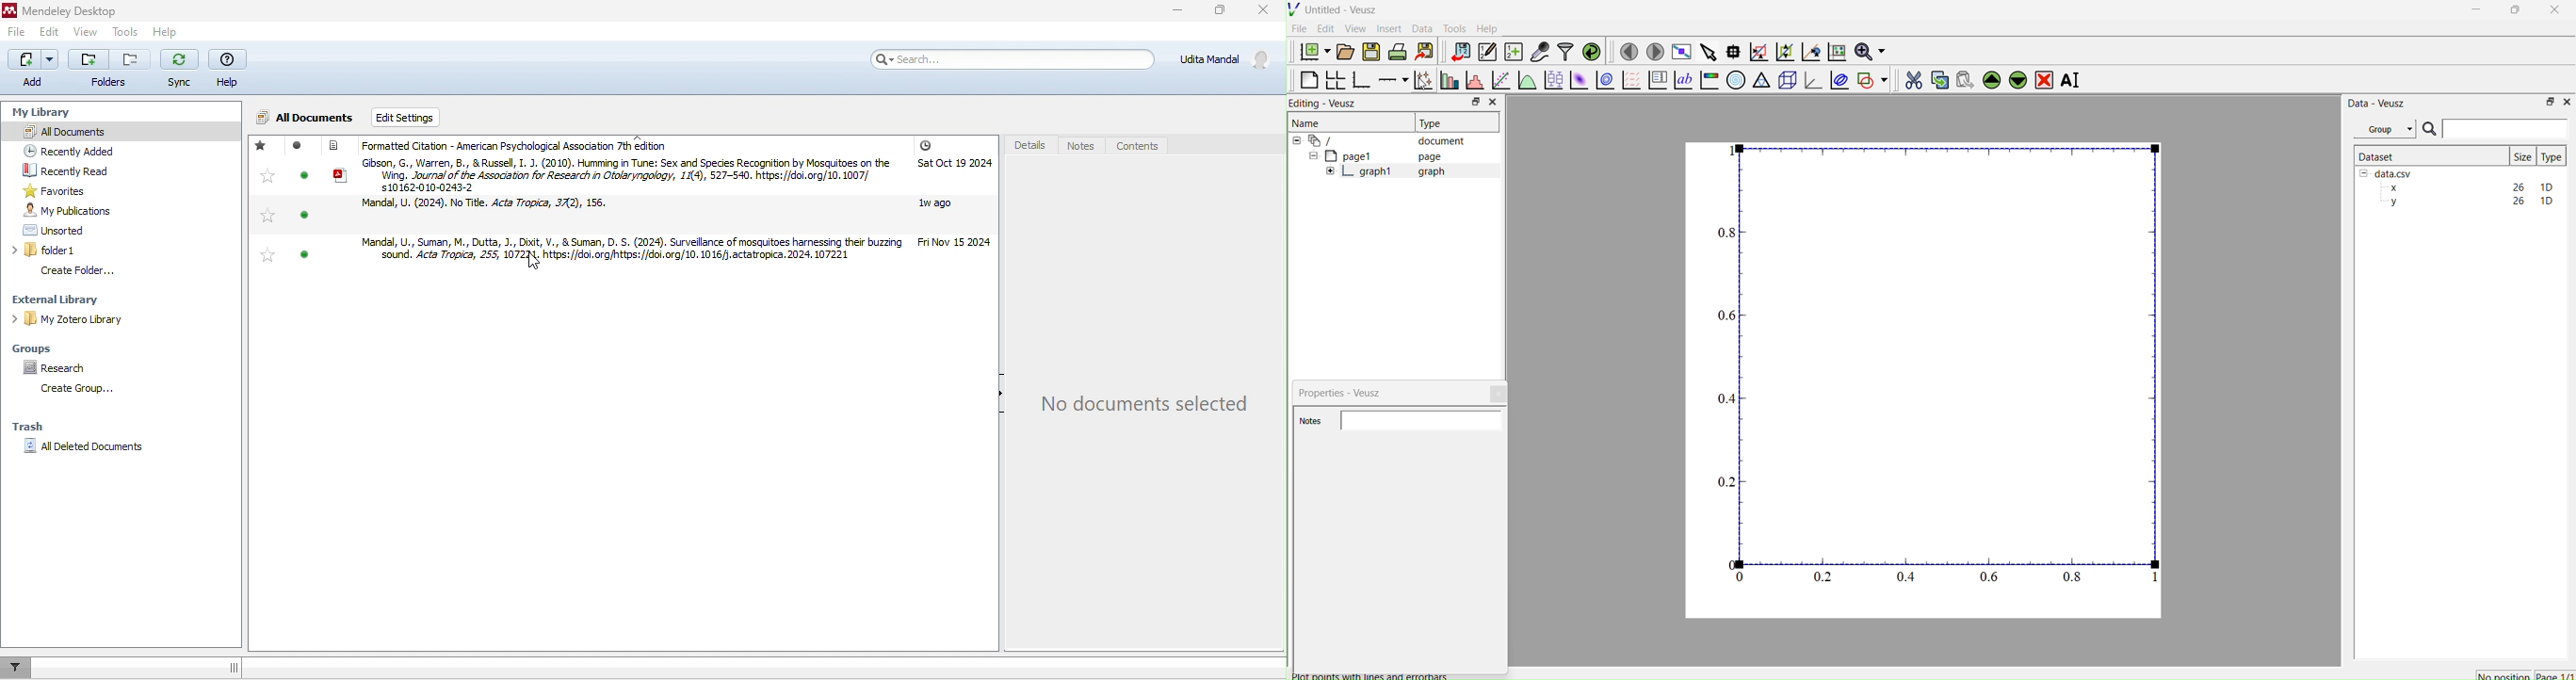 The image size is (2576, 700). I want to click on view, so click(83, 34).